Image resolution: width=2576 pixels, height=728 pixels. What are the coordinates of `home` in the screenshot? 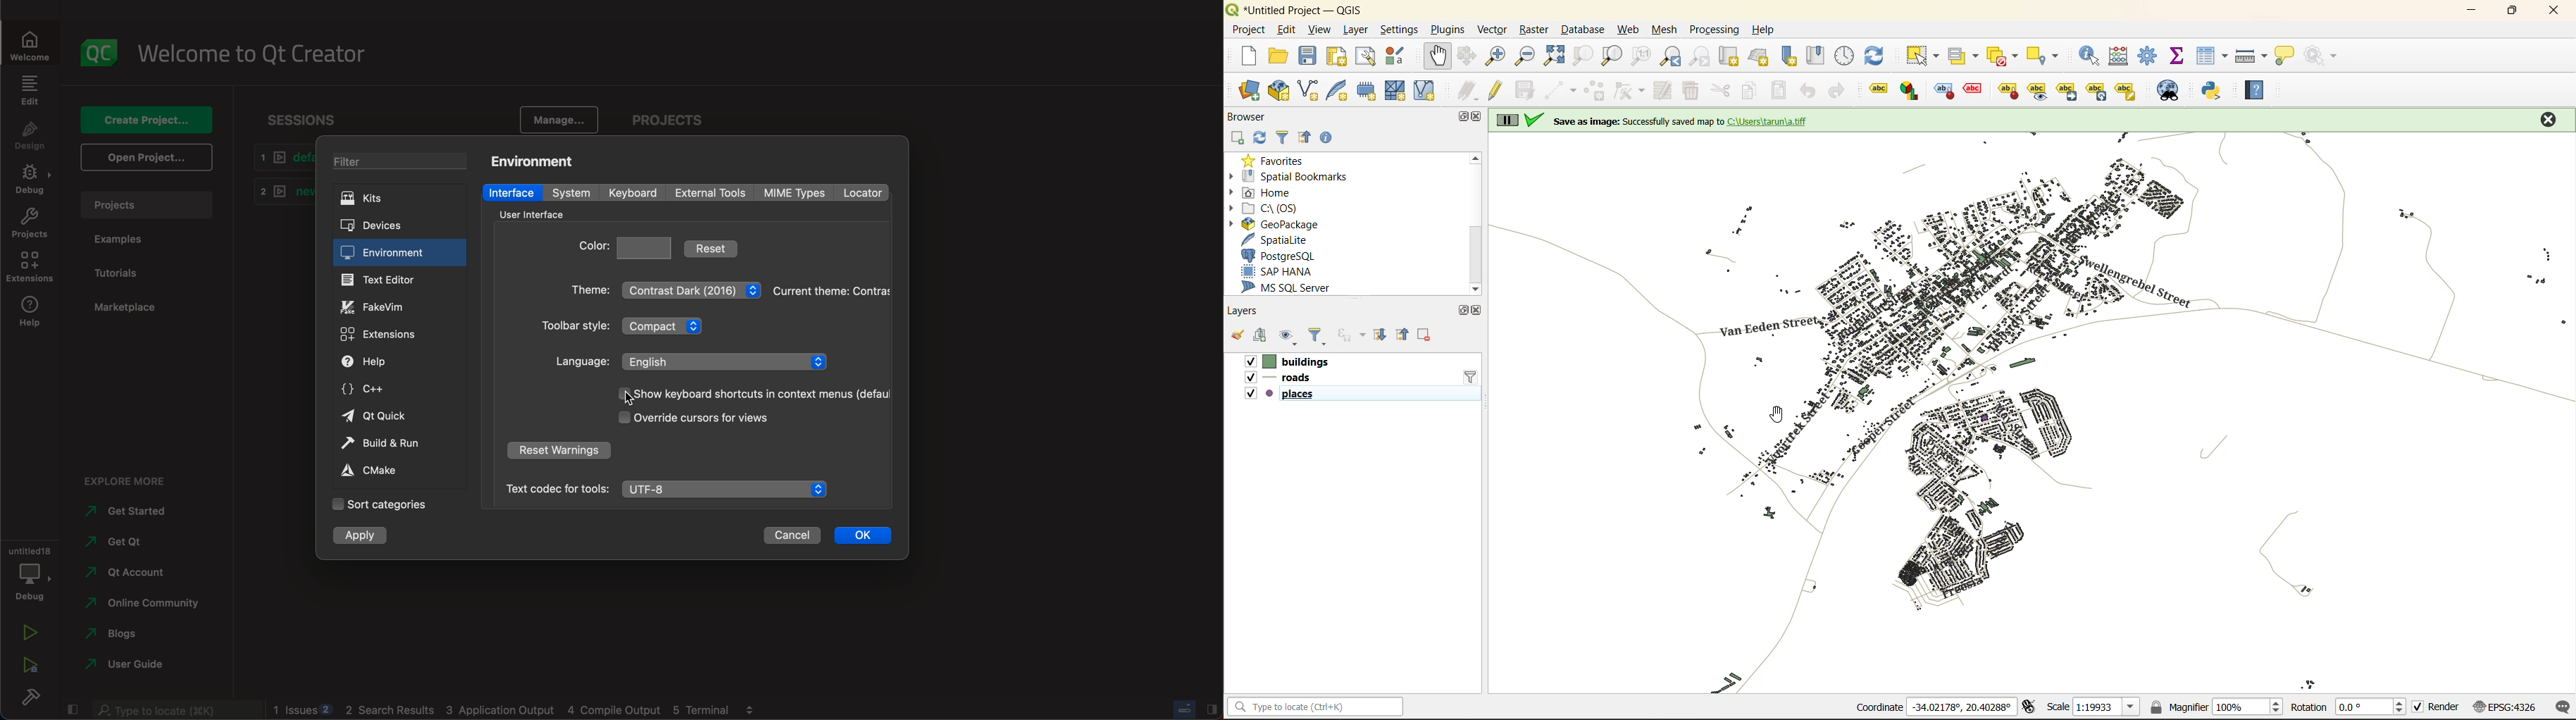 It's located at (1264, 192).